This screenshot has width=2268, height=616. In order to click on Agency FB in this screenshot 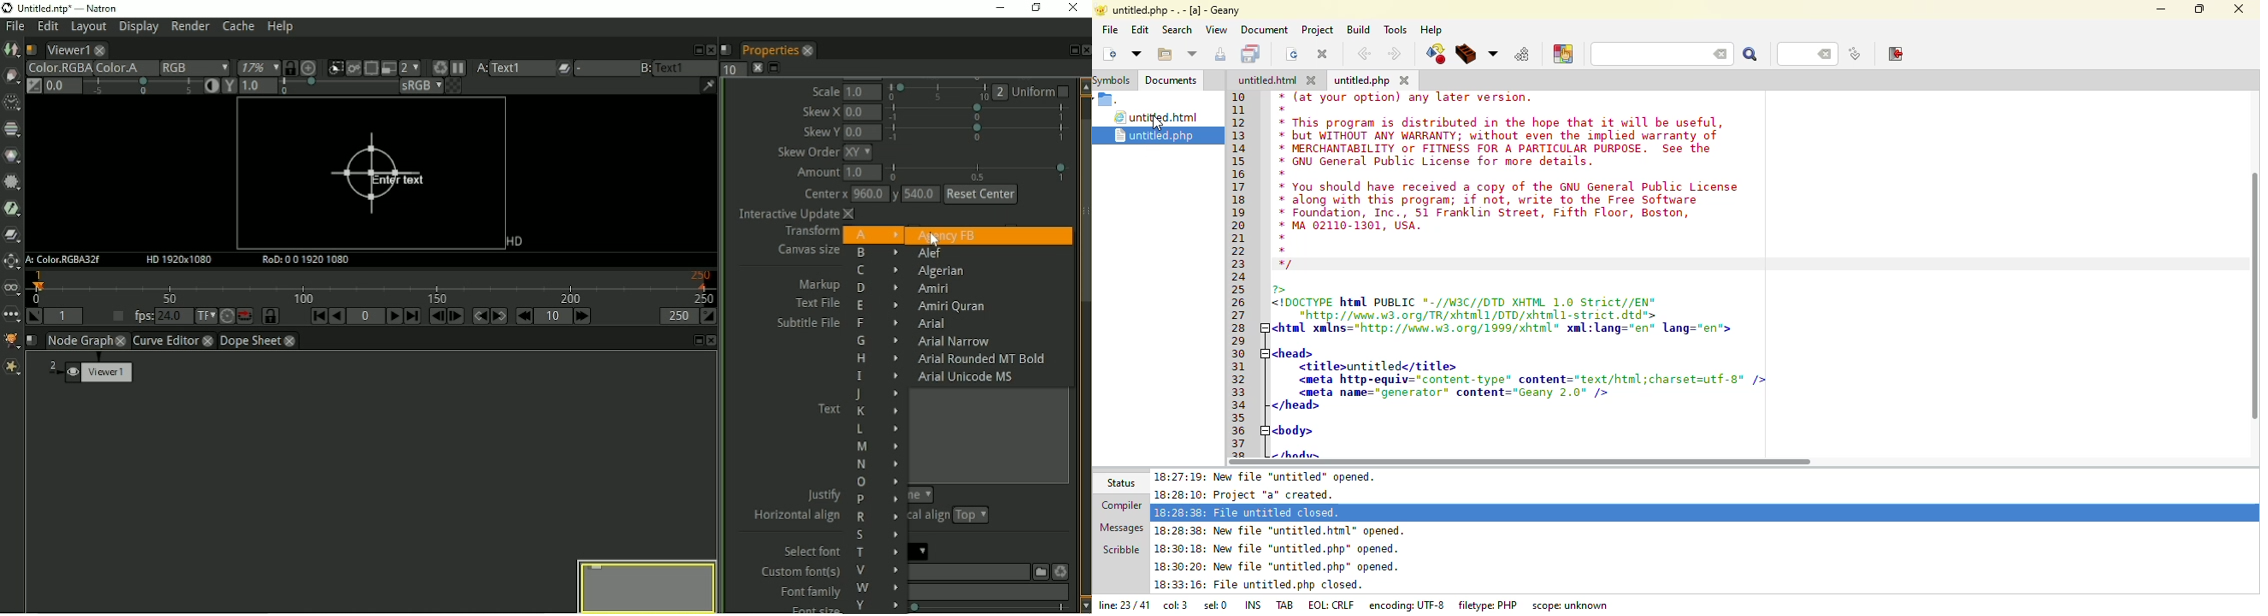, I will do `click(946, 235)`.